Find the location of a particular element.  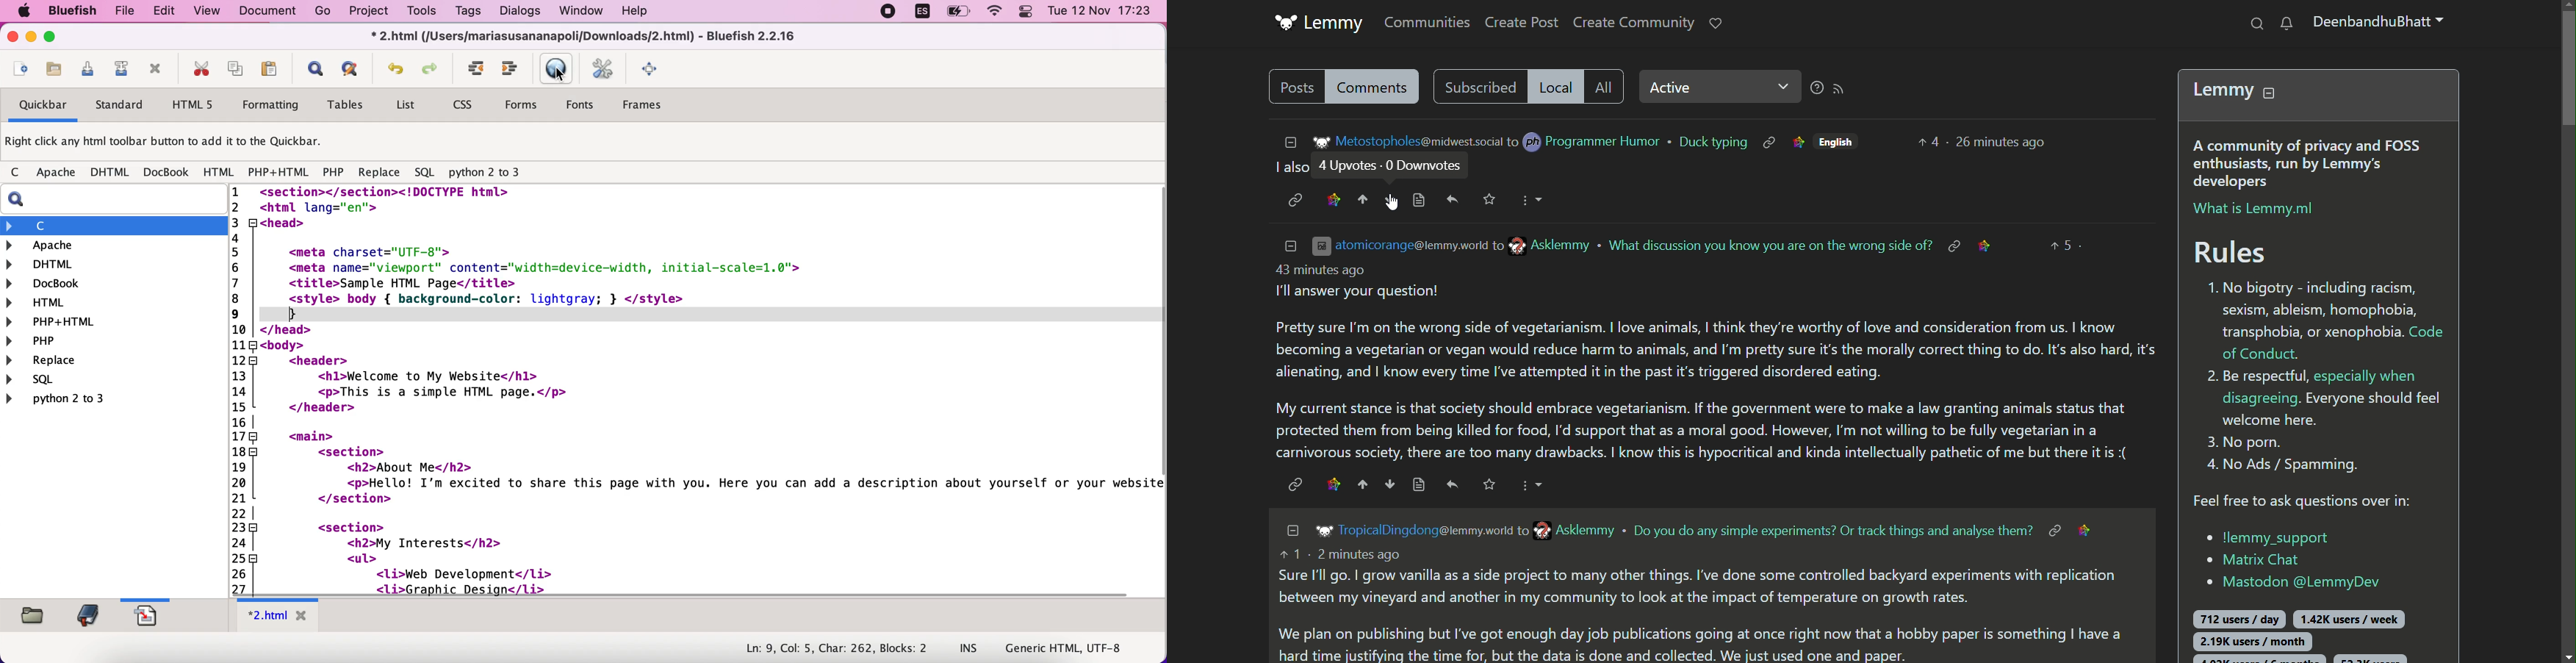

lemmy logo is located at coordinates (1320, 24).